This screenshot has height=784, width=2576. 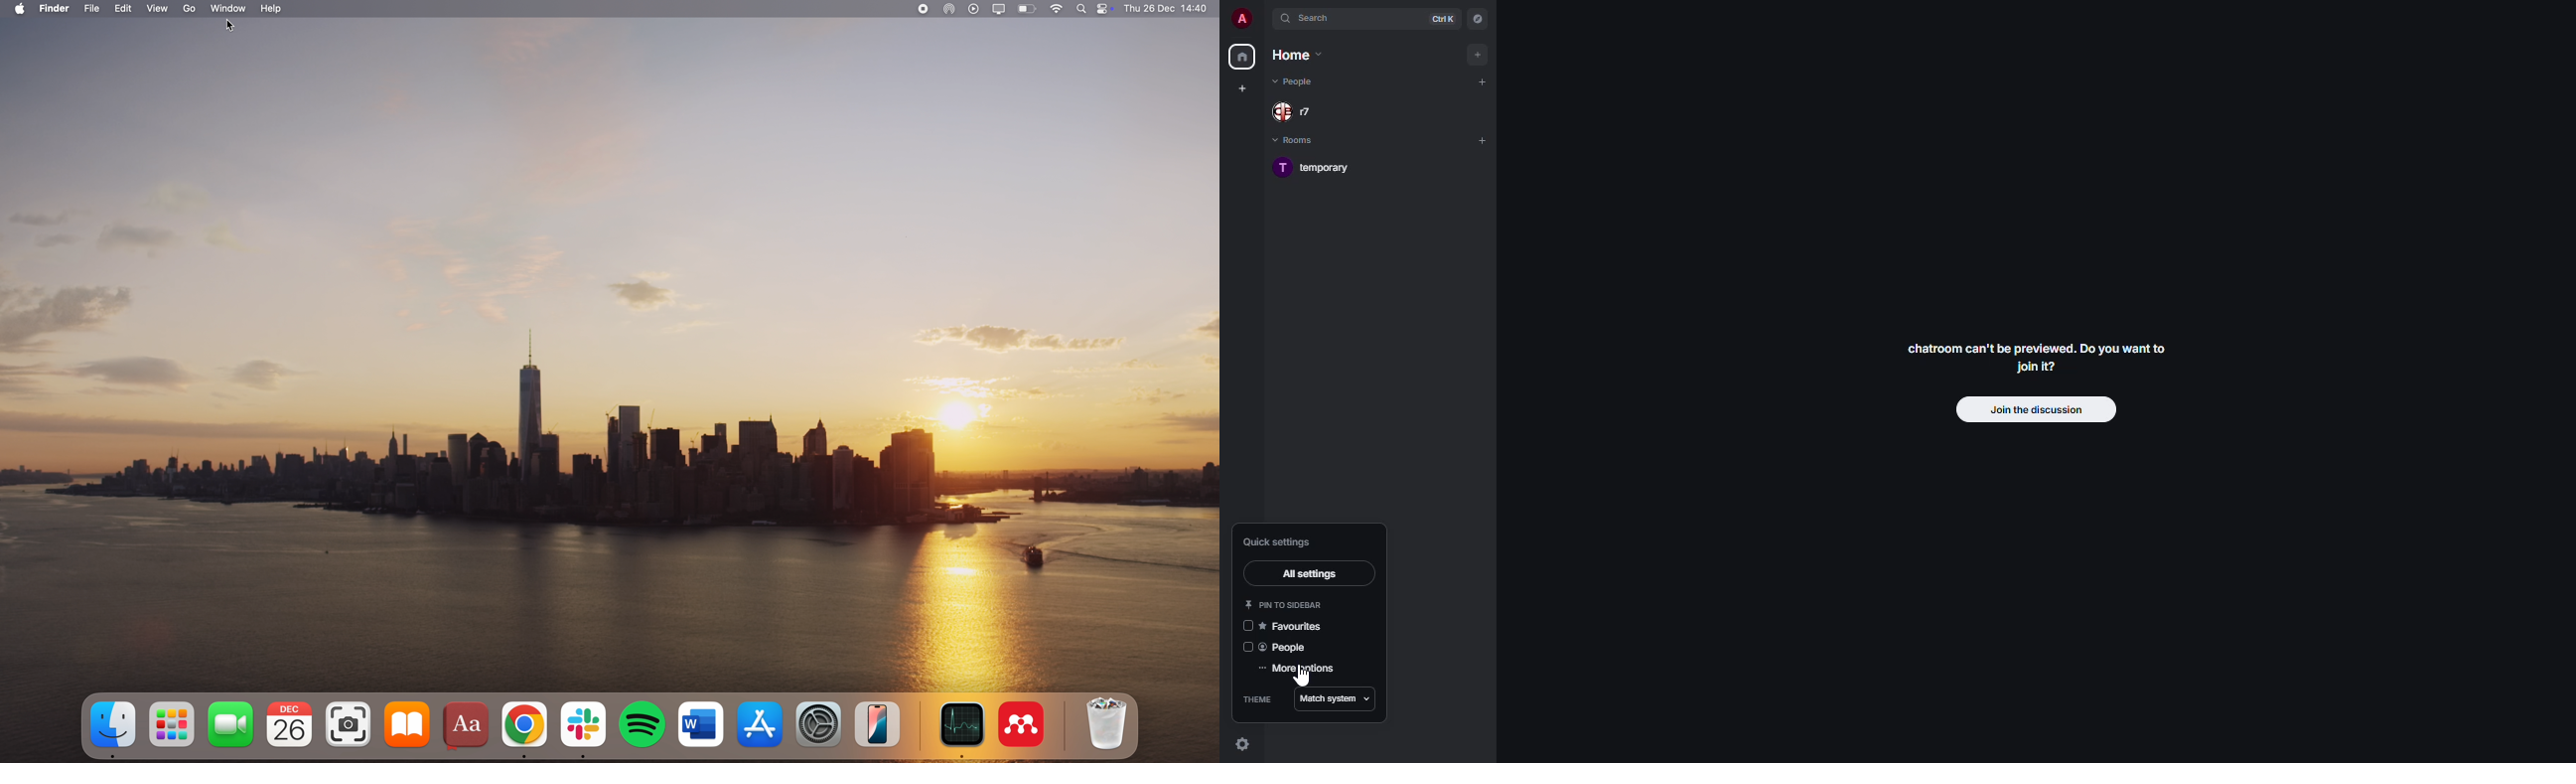 I want to click on ctrl K, so click(x=1443, y=19).